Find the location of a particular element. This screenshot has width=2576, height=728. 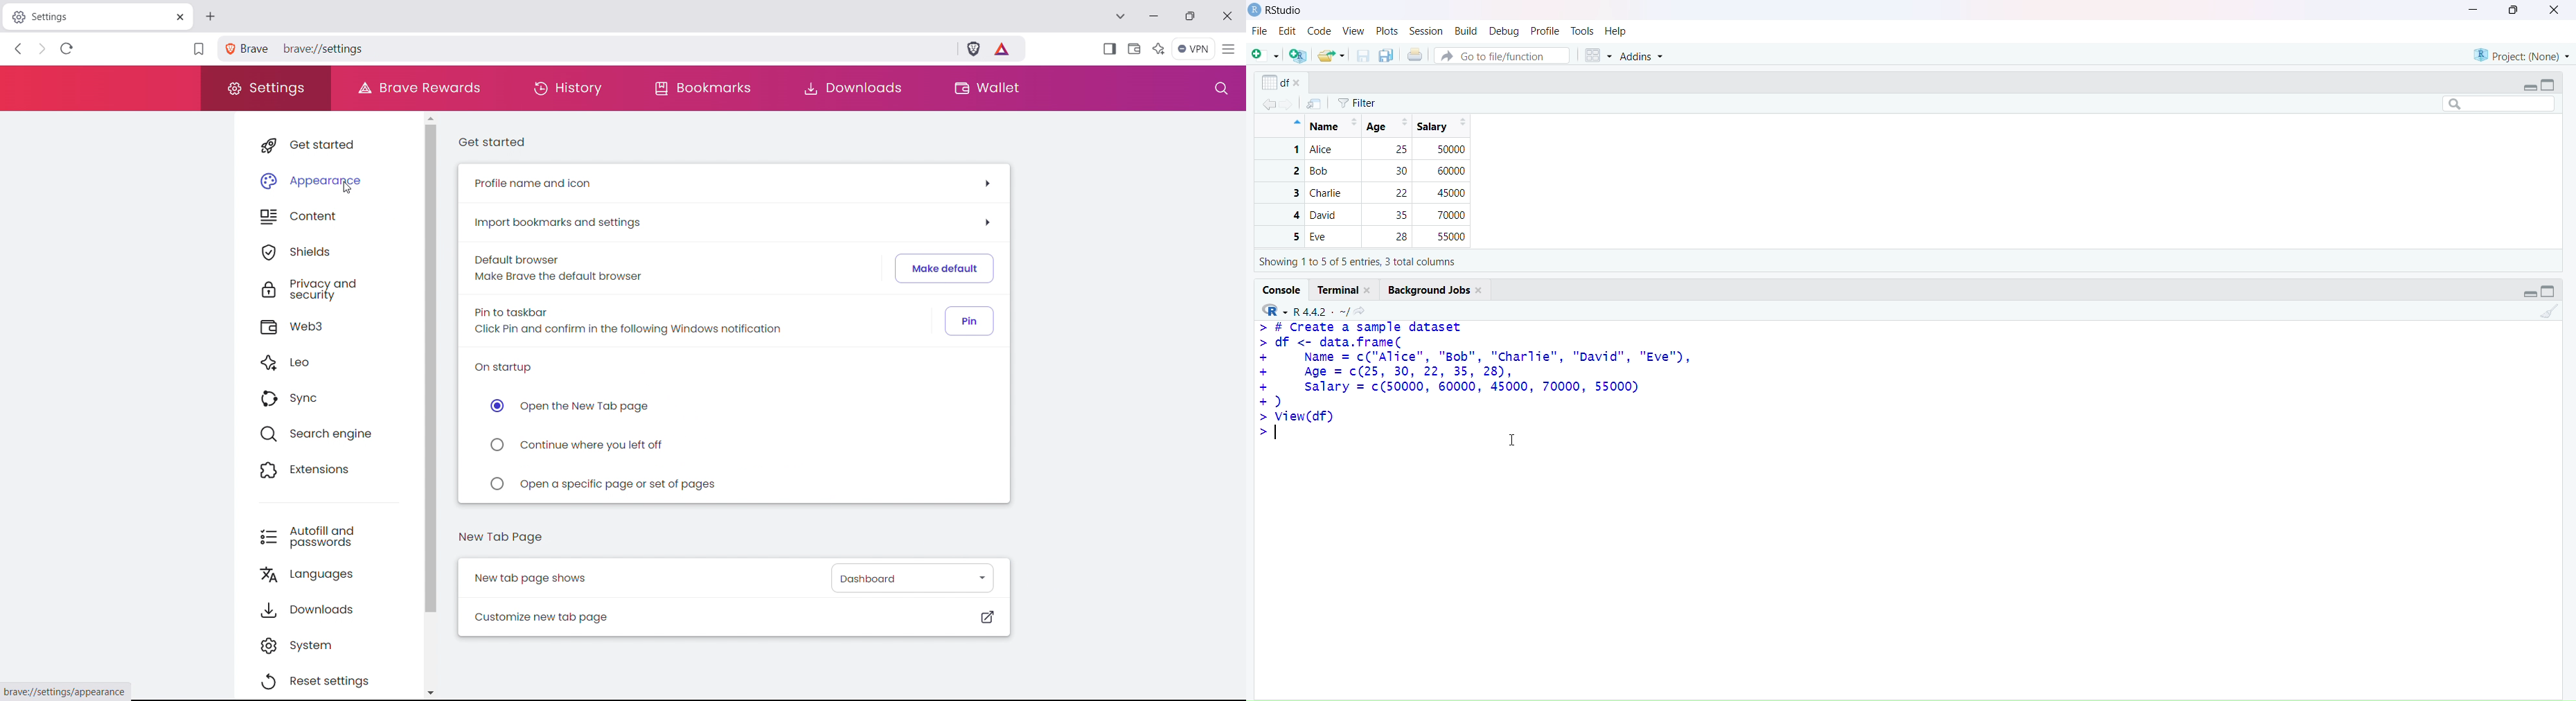

workspace panes is located at coordinates (1597, 56).